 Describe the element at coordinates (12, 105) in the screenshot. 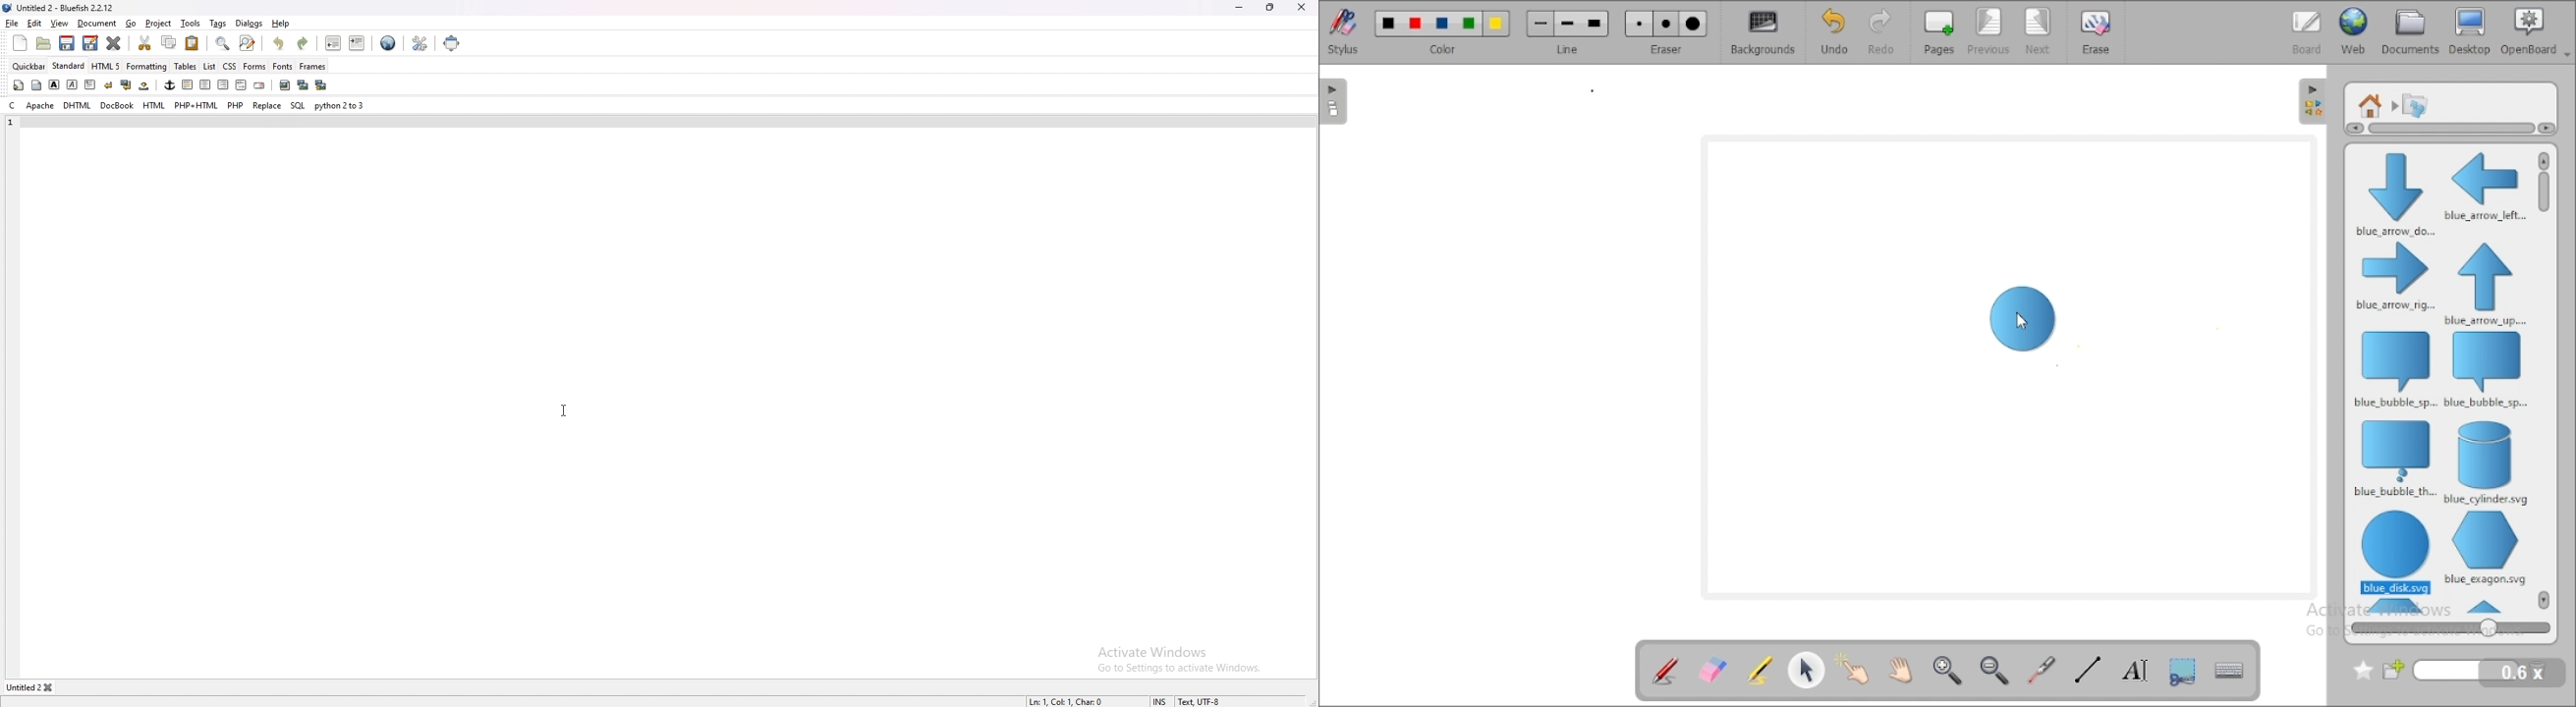

I see `c` at that location.